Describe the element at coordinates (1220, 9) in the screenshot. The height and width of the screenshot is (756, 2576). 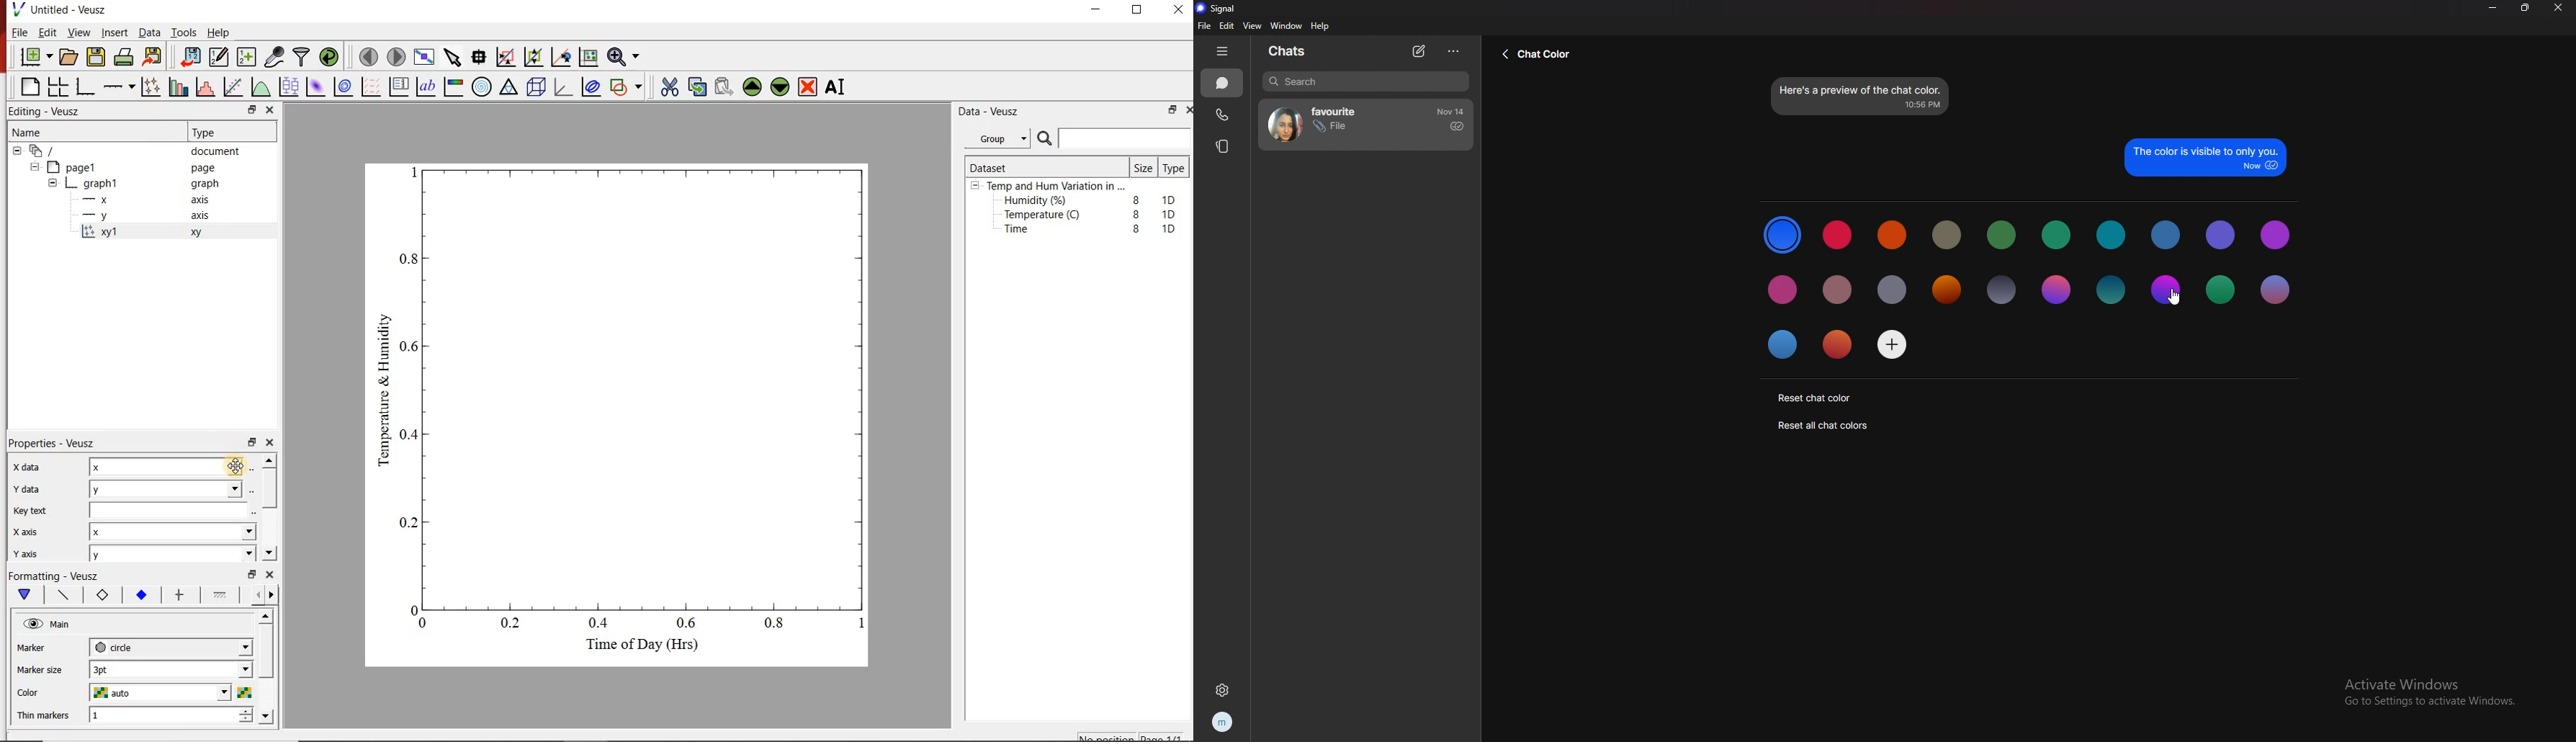
I see `signal` at that location.